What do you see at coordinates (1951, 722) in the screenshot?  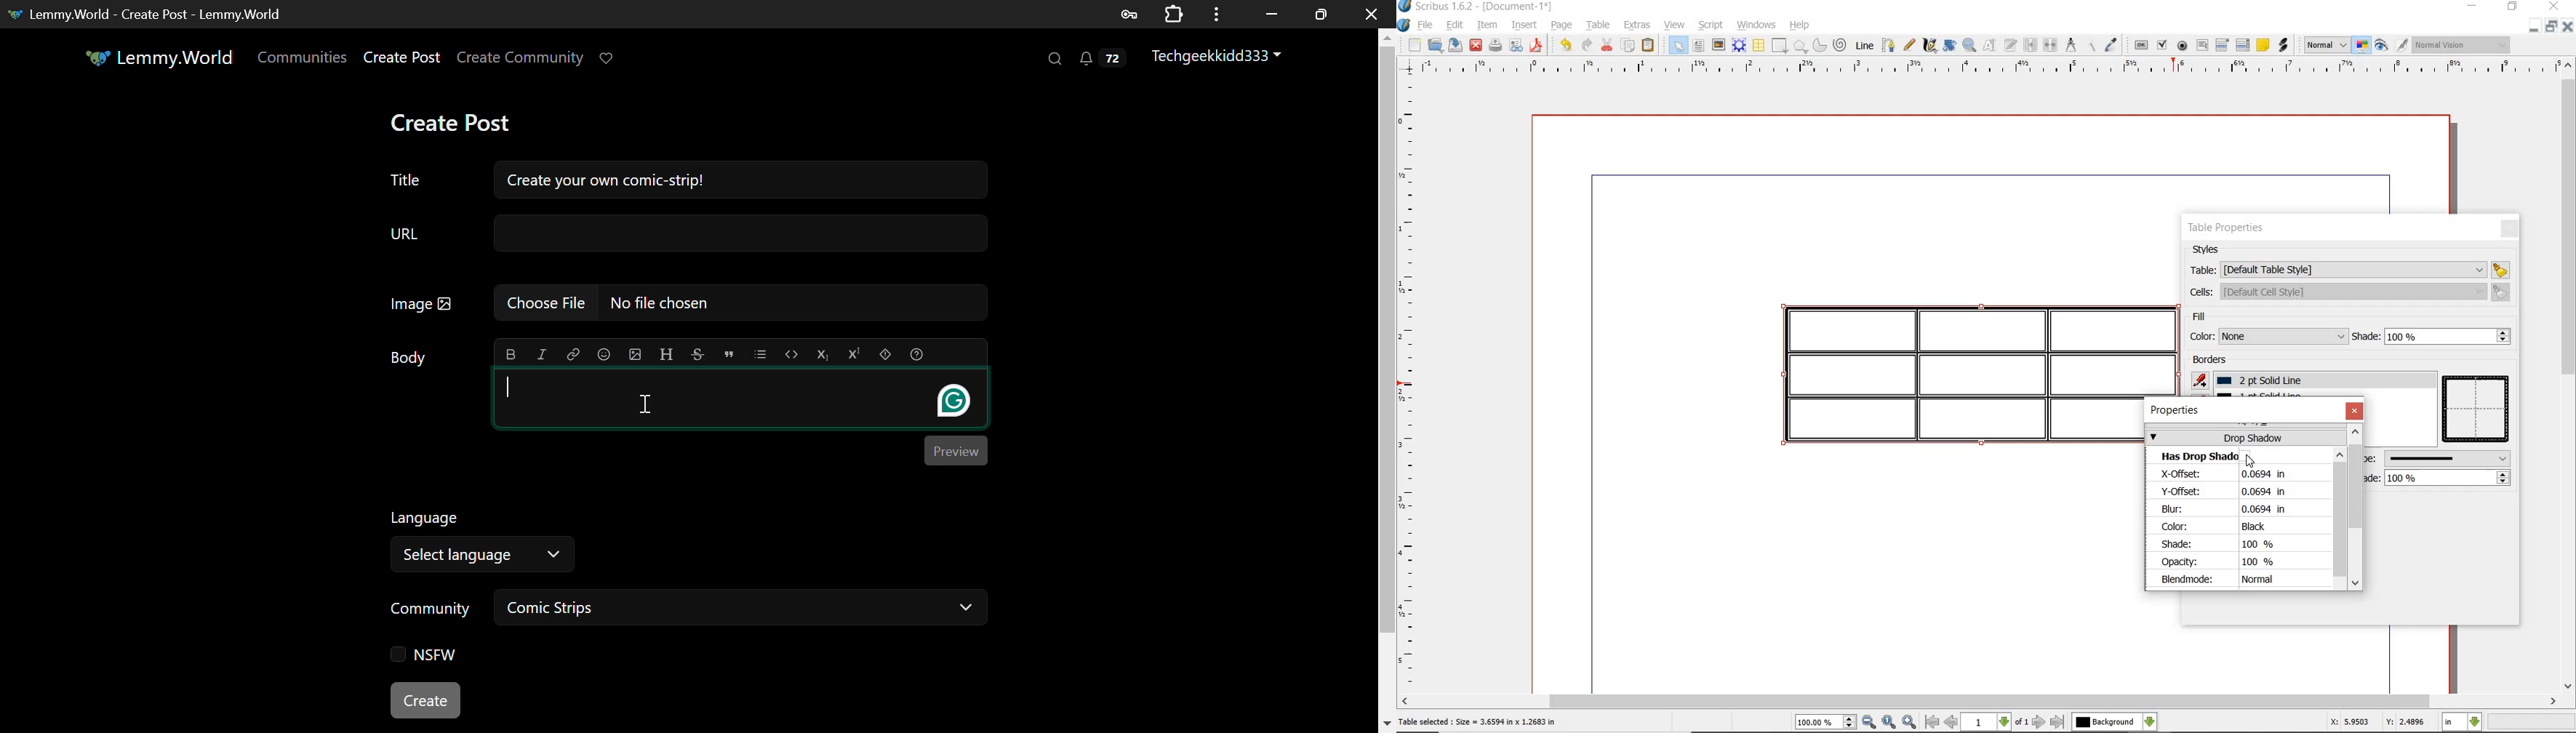 I see `go to previous page` at bounding box center [1951, 722].